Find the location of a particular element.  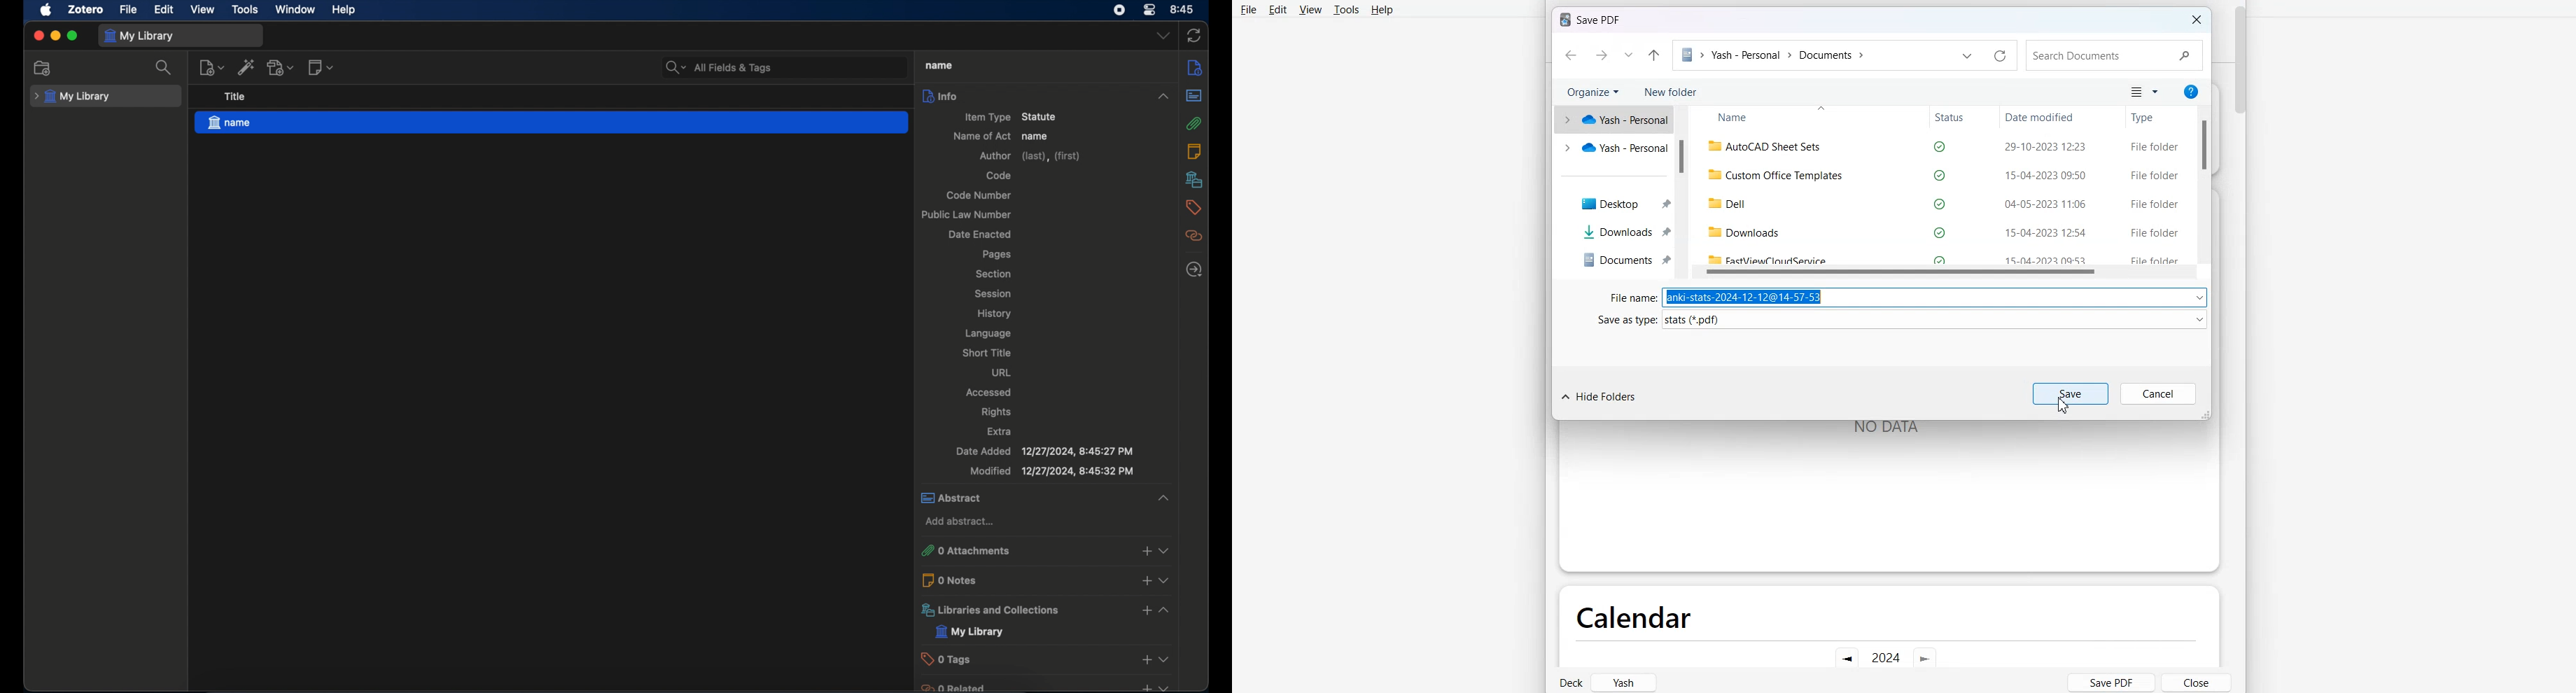

file is located at coordinates (128, 9).